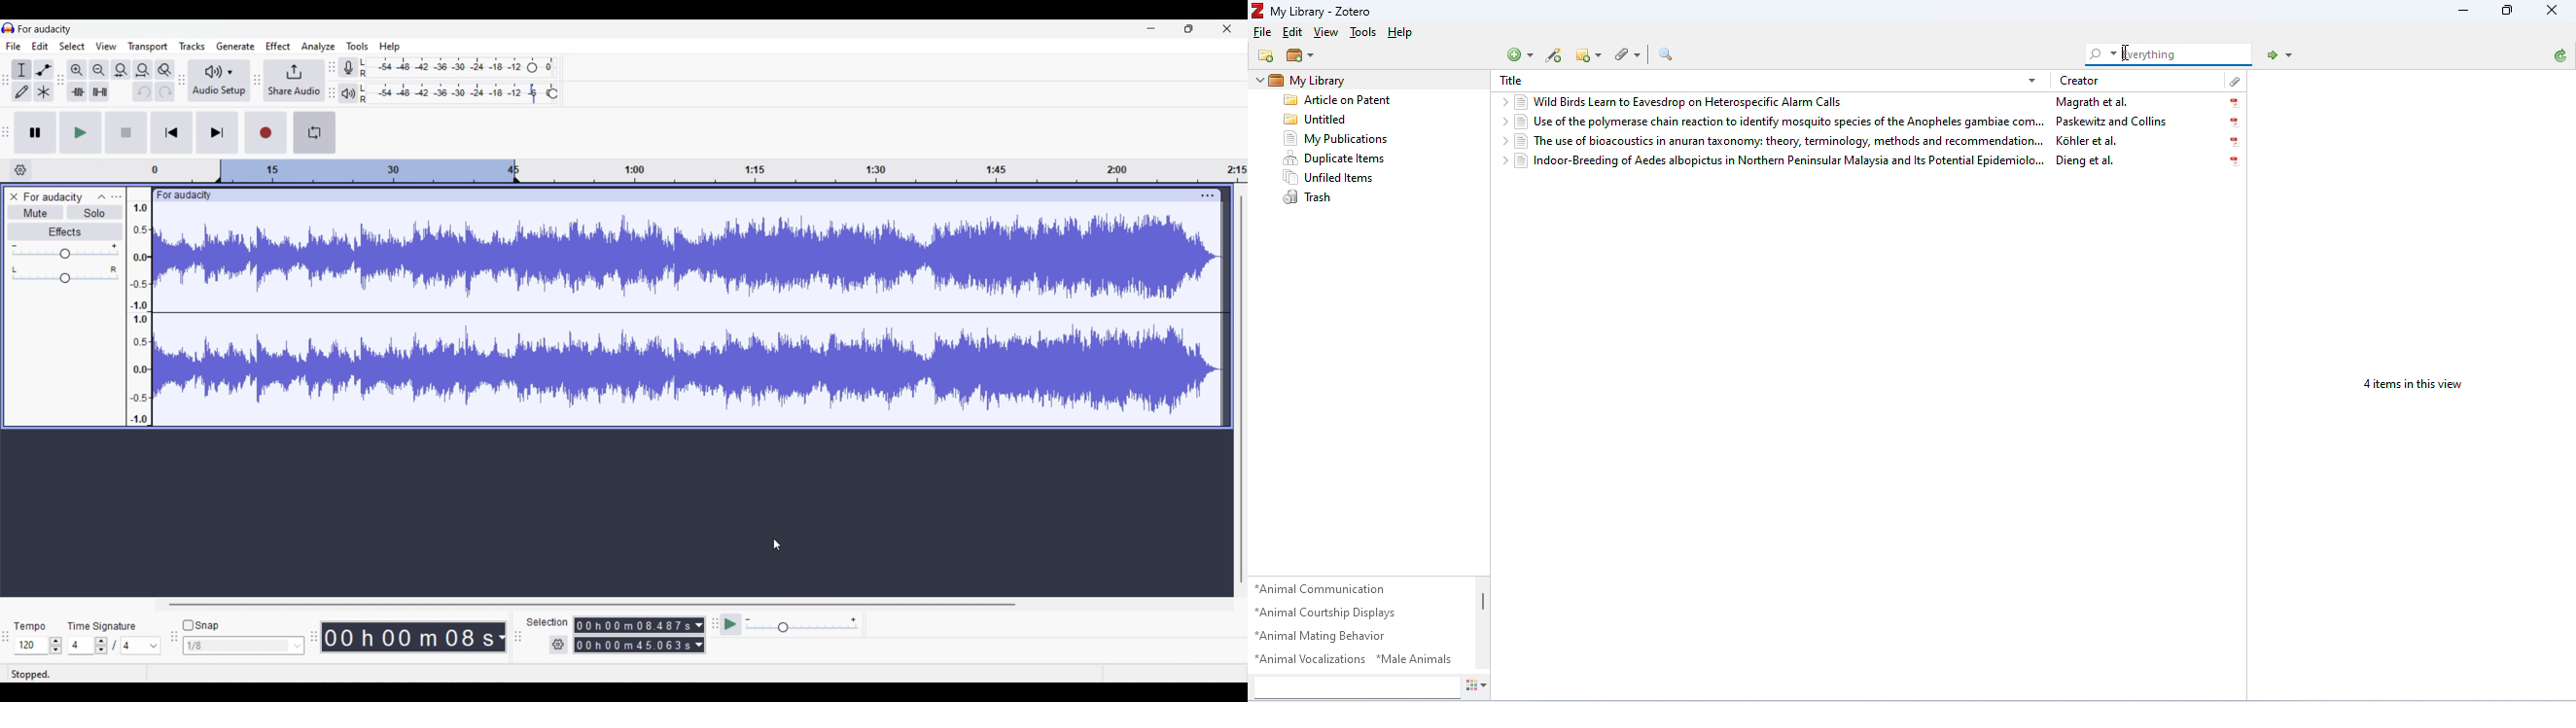  What do you see at coordinates (1331, 636) in the screenshot?
I see `*Animal Mating Behavior` at bounding box center [1331, 636].